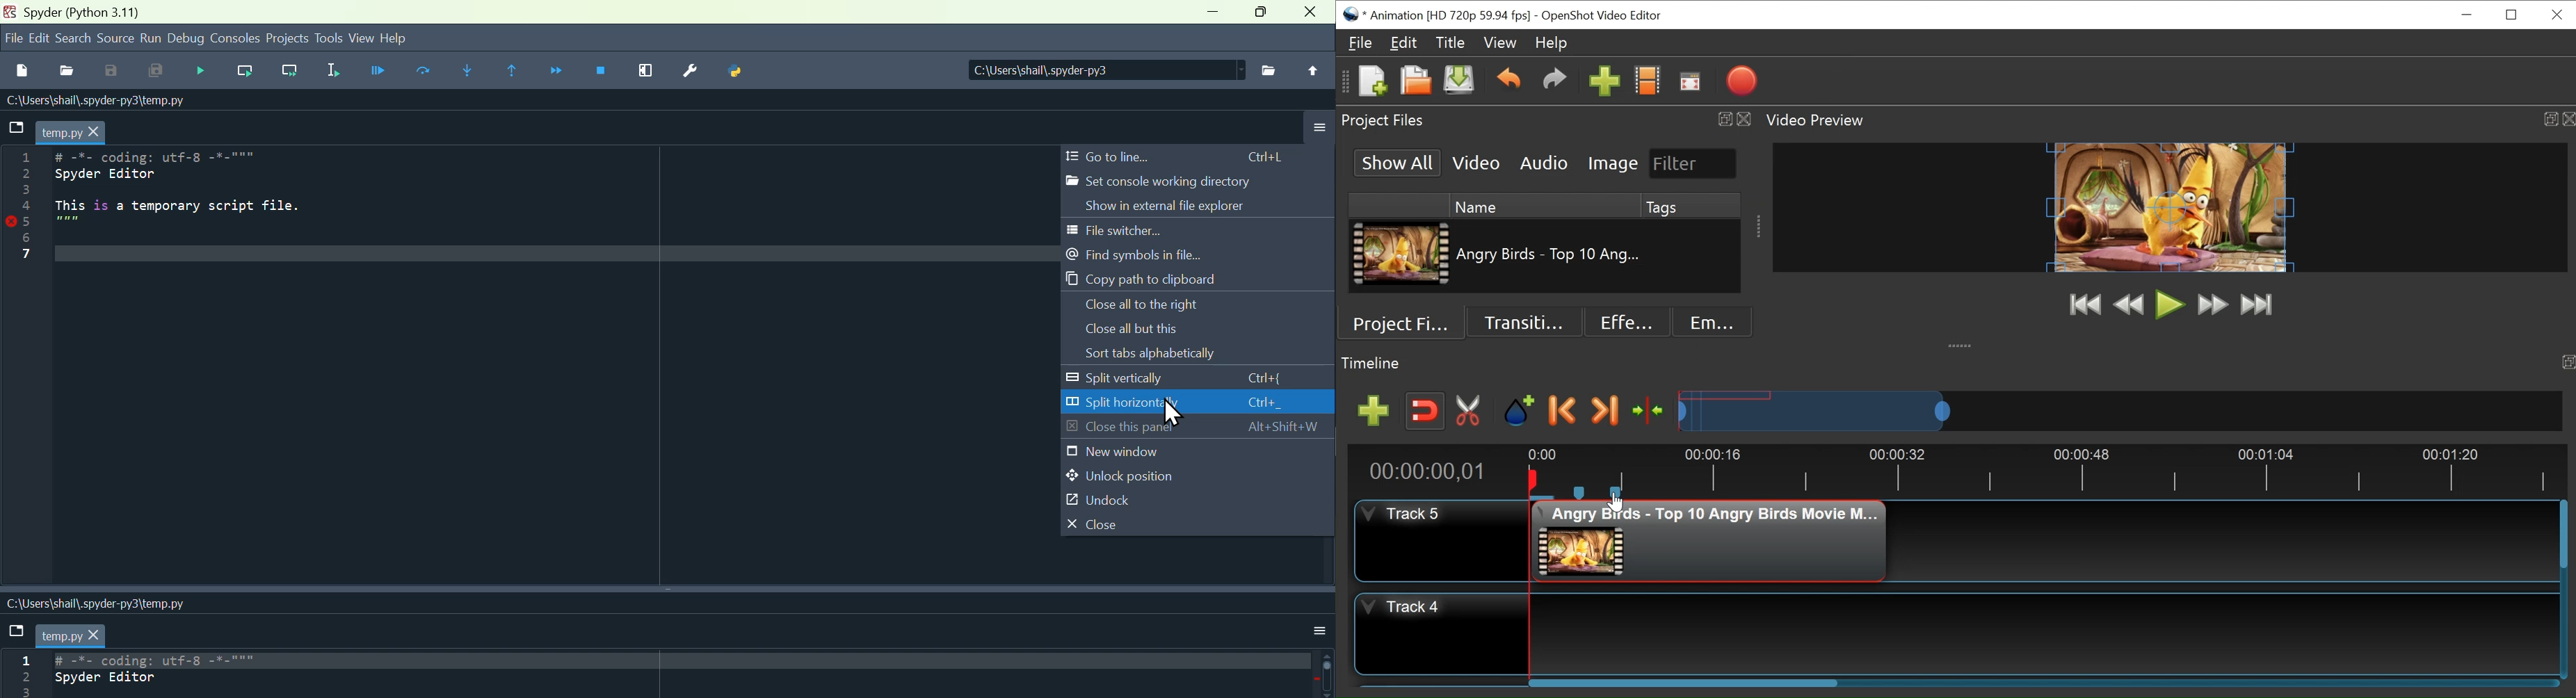 The image size is (2576, 700). What do you see at coordinates (1373, 410) in the screenshot?
I see `Add Track` at bounding box center [1373, 410].